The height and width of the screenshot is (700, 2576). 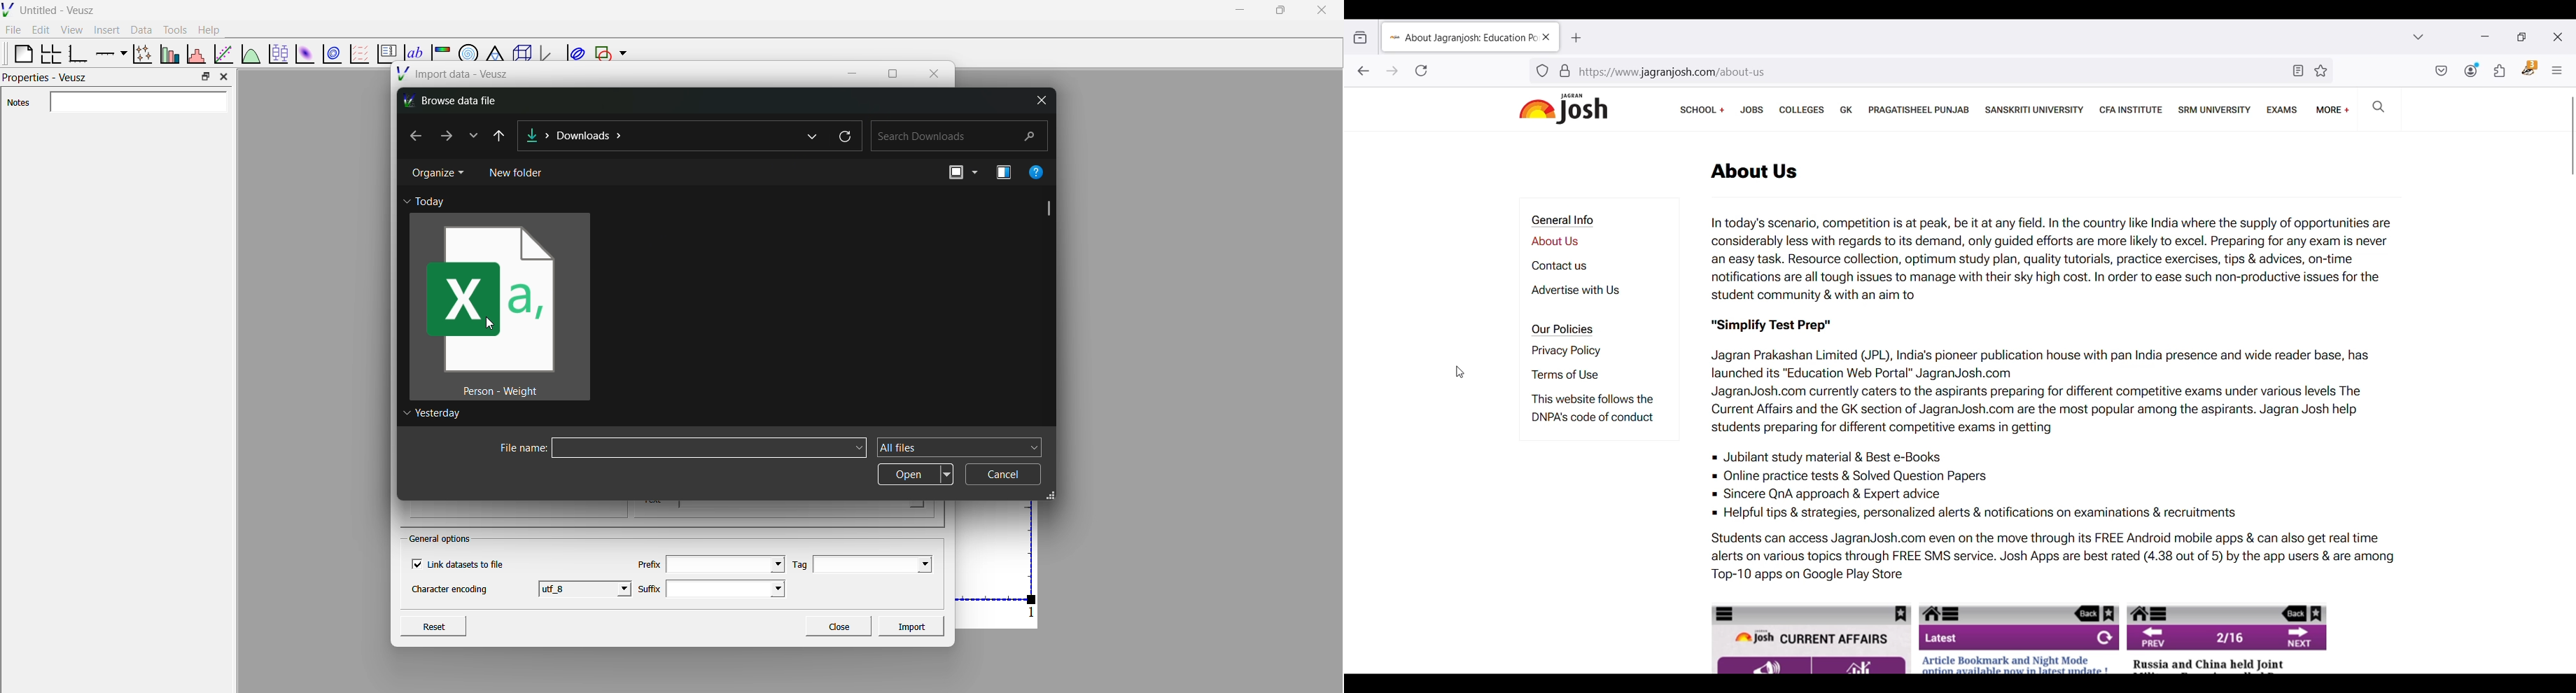 What do you see at coordinates (855, 428) in the screenshot?
I see `dropdown` at bounding box center [855, 428].